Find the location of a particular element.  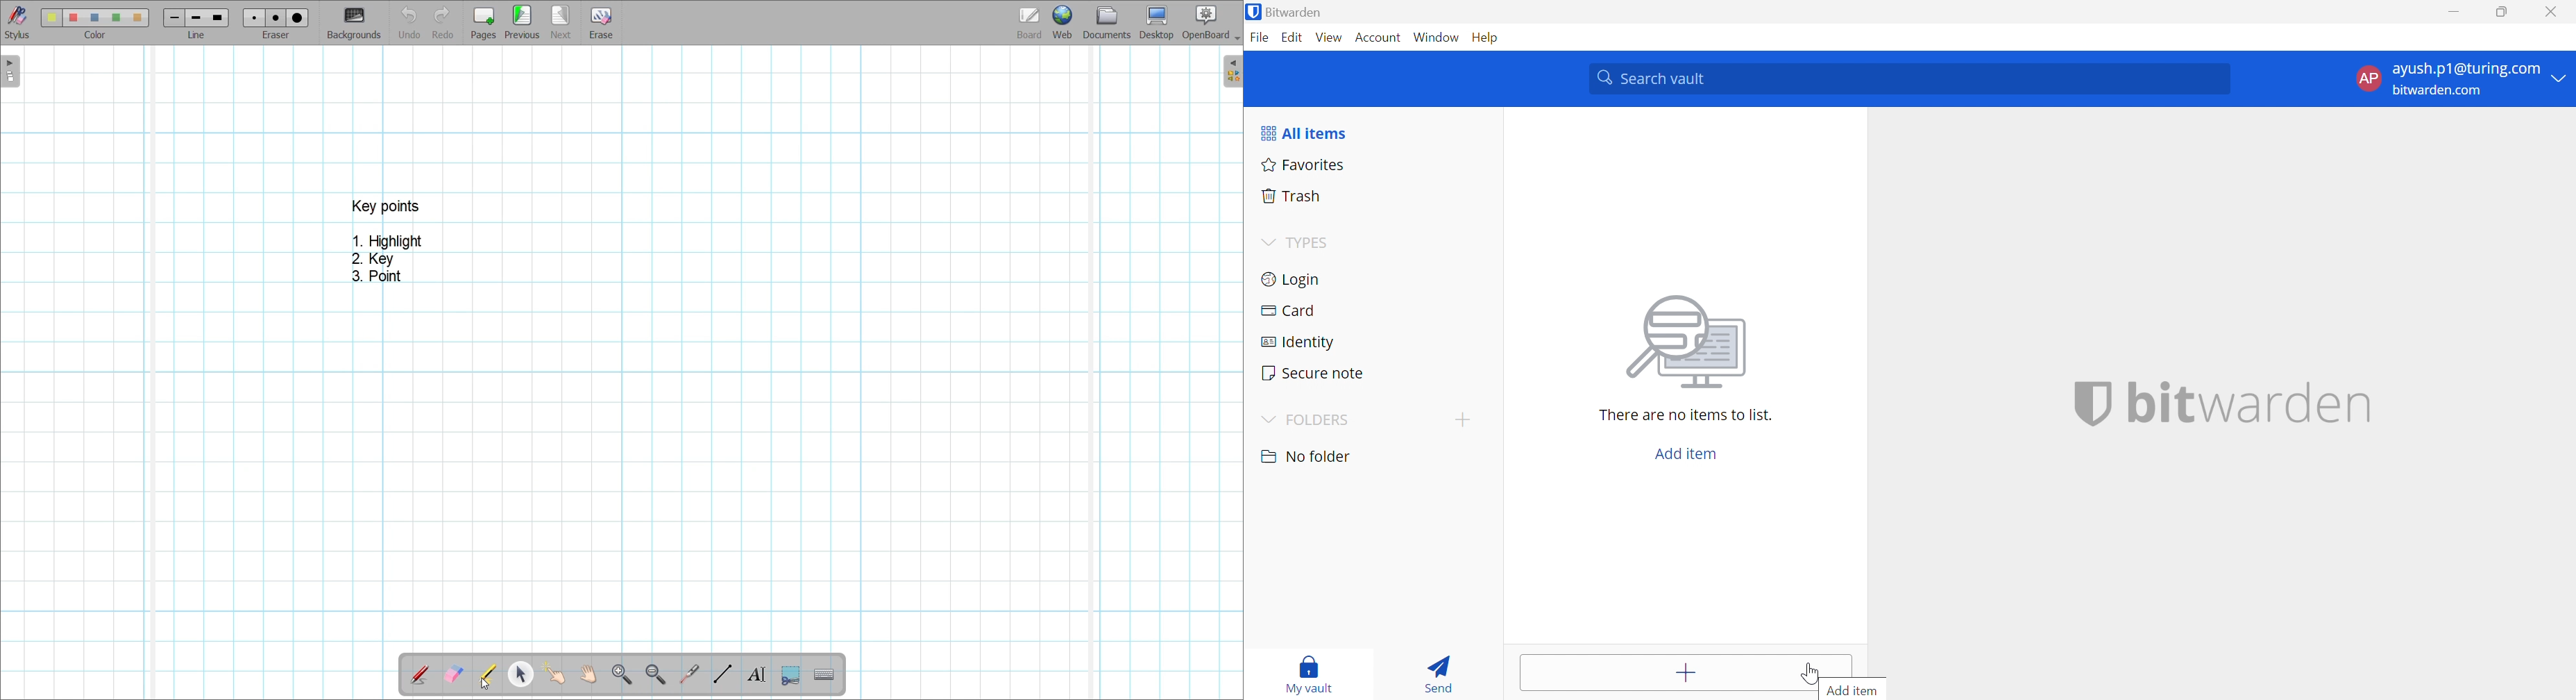

Undo is located at coordinates (410, 22).